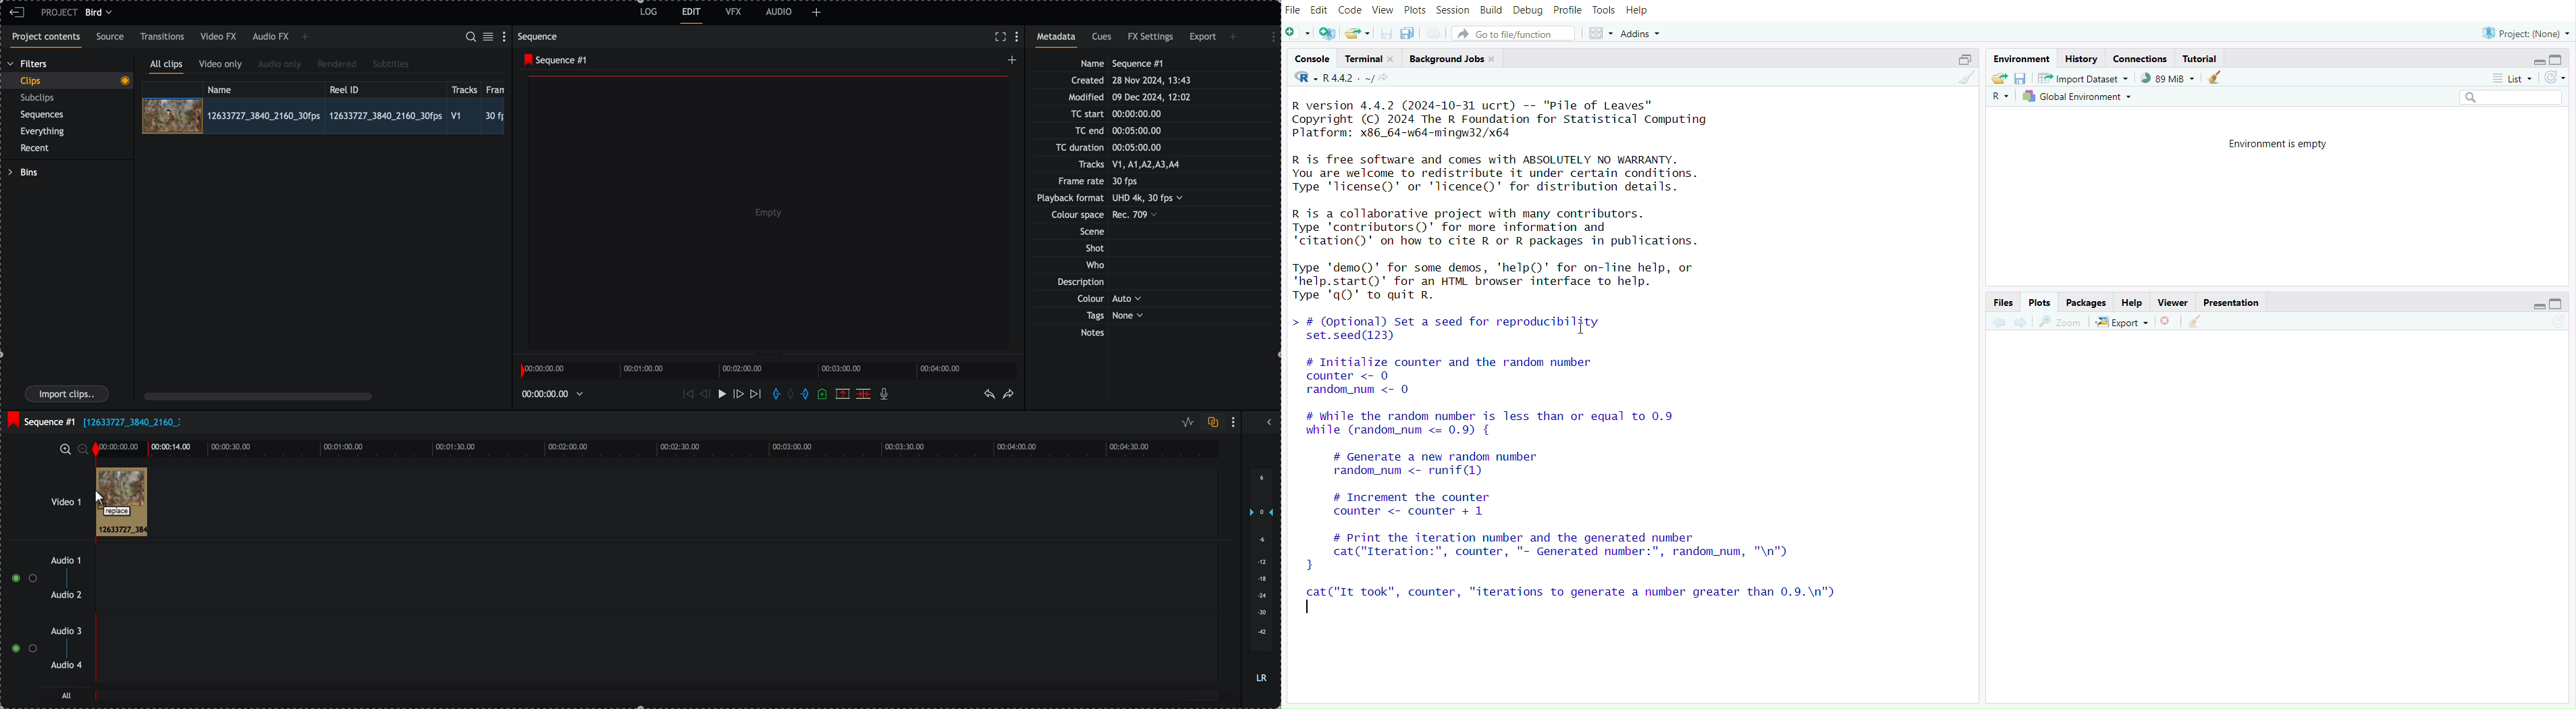 The image size is (2576, 728). Describe the element at coordinates (843, 393) in the screenshot. I see `remove the marked section` at that location.